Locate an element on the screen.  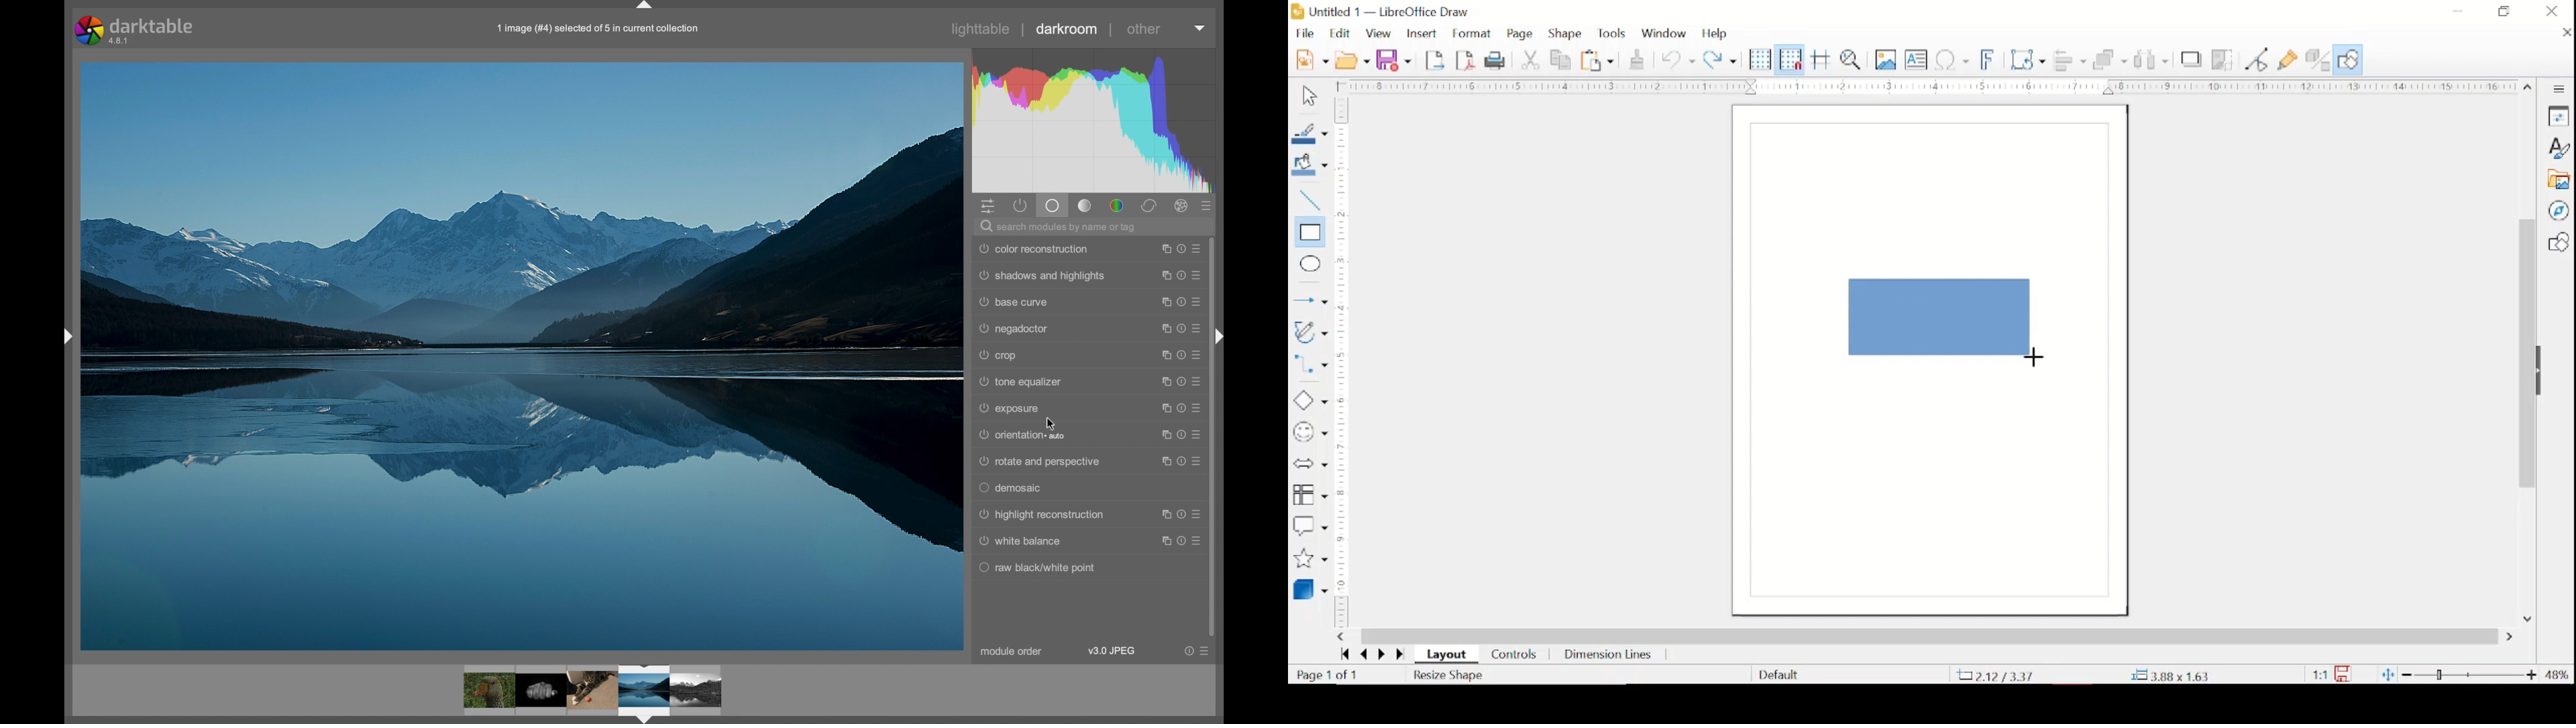
tone equalizer is located at coordinates (1021, 382).